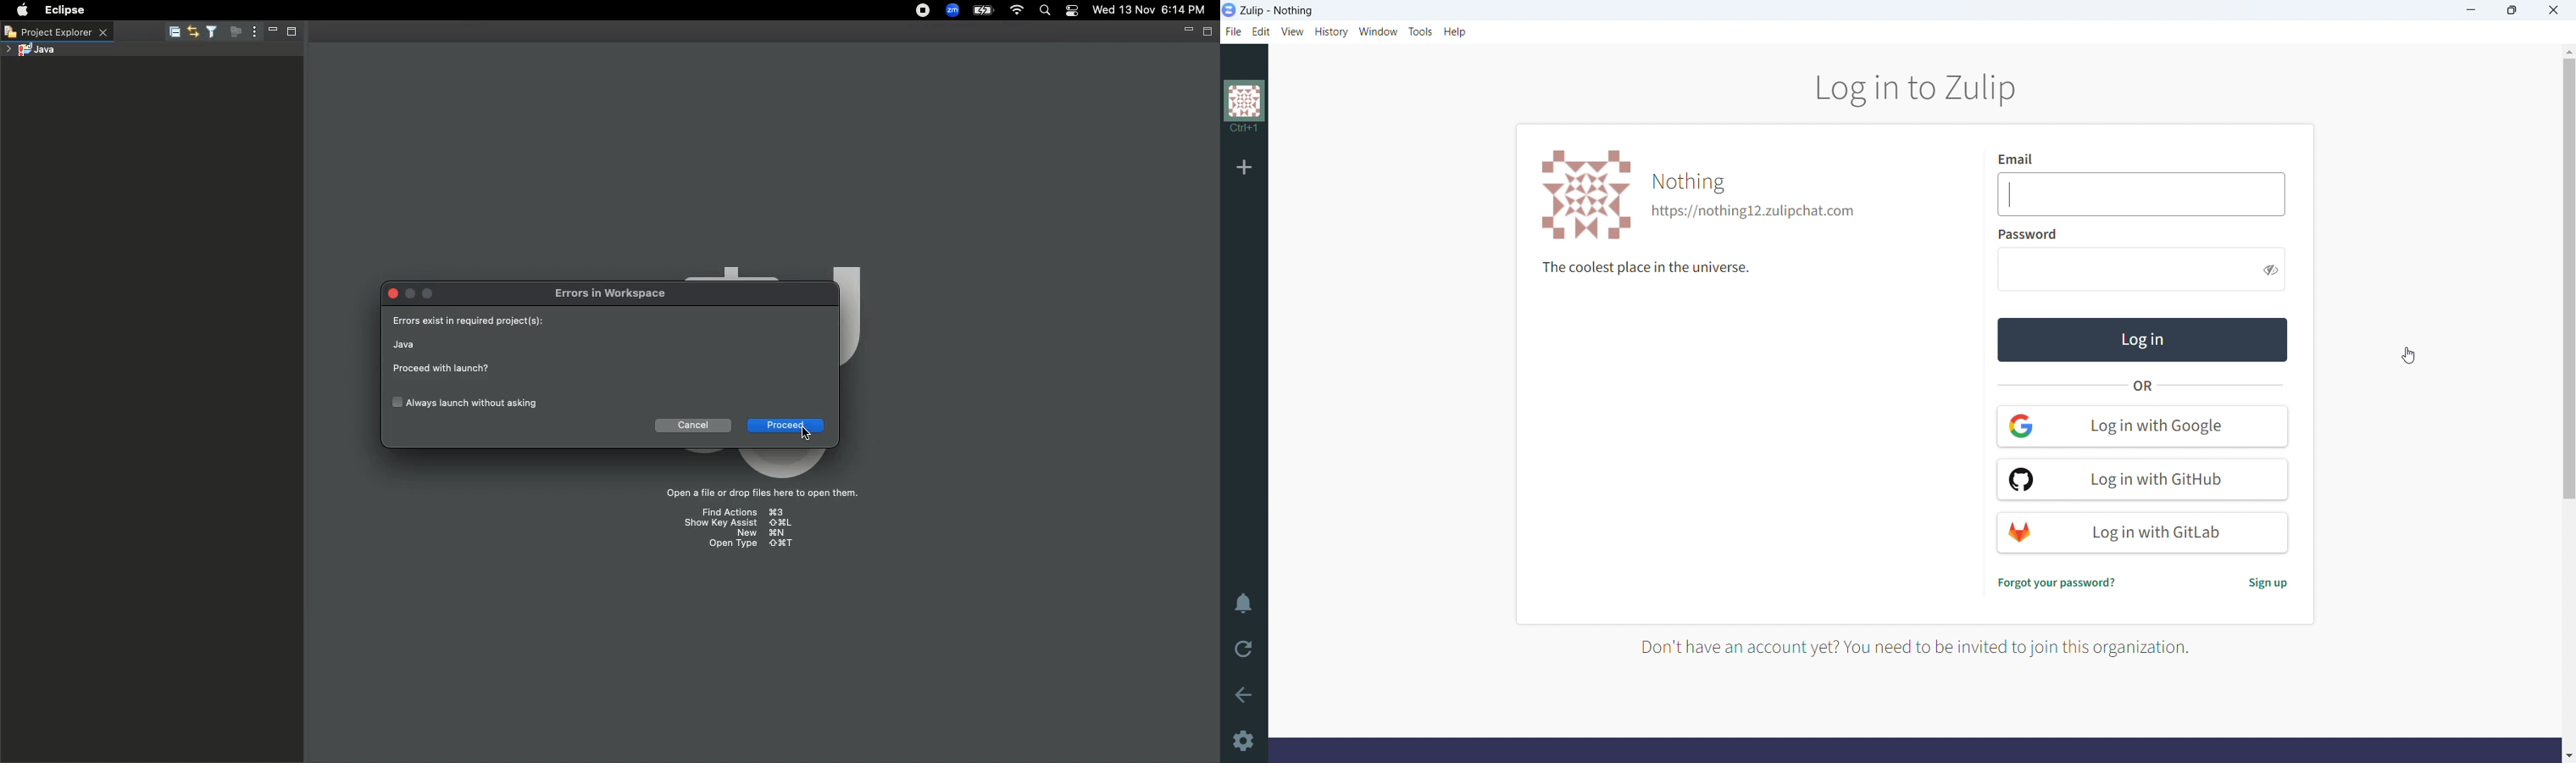  Describe the element at coordinates (2057, 584) in the screenshot. I see `forgot your password?` at that location.